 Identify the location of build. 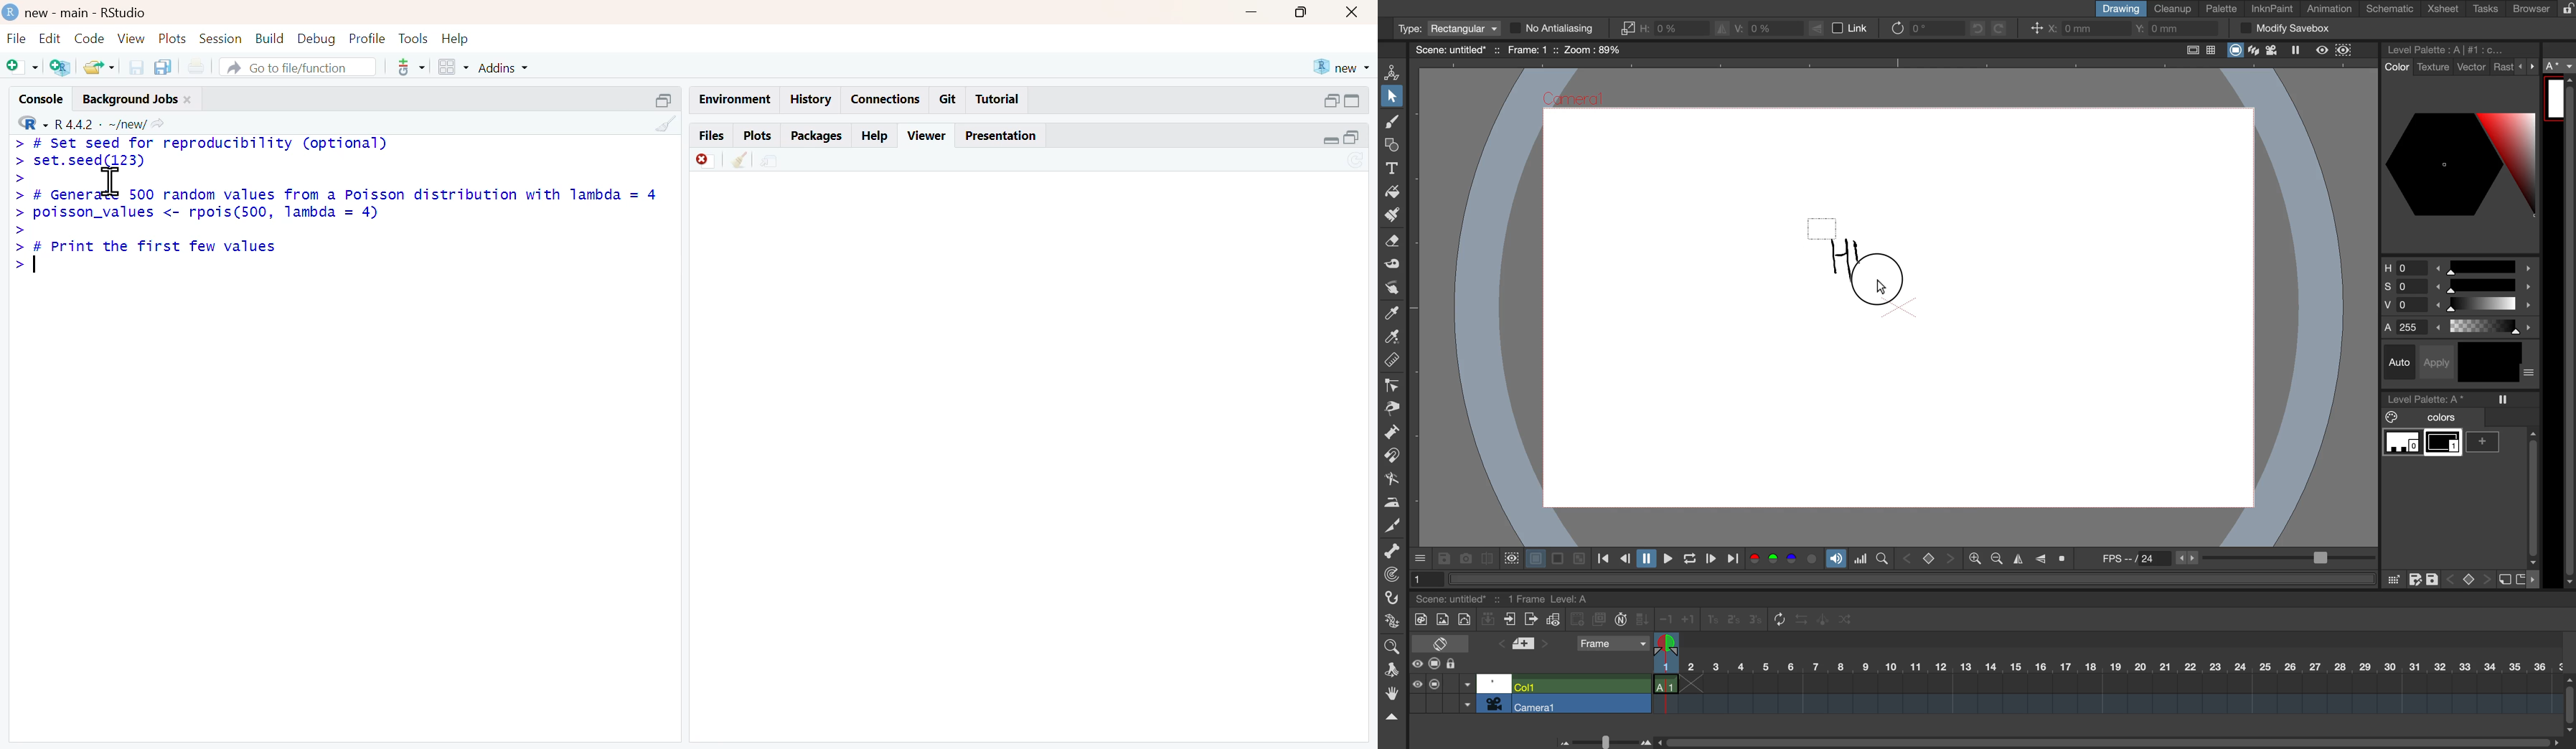
(270, 37).